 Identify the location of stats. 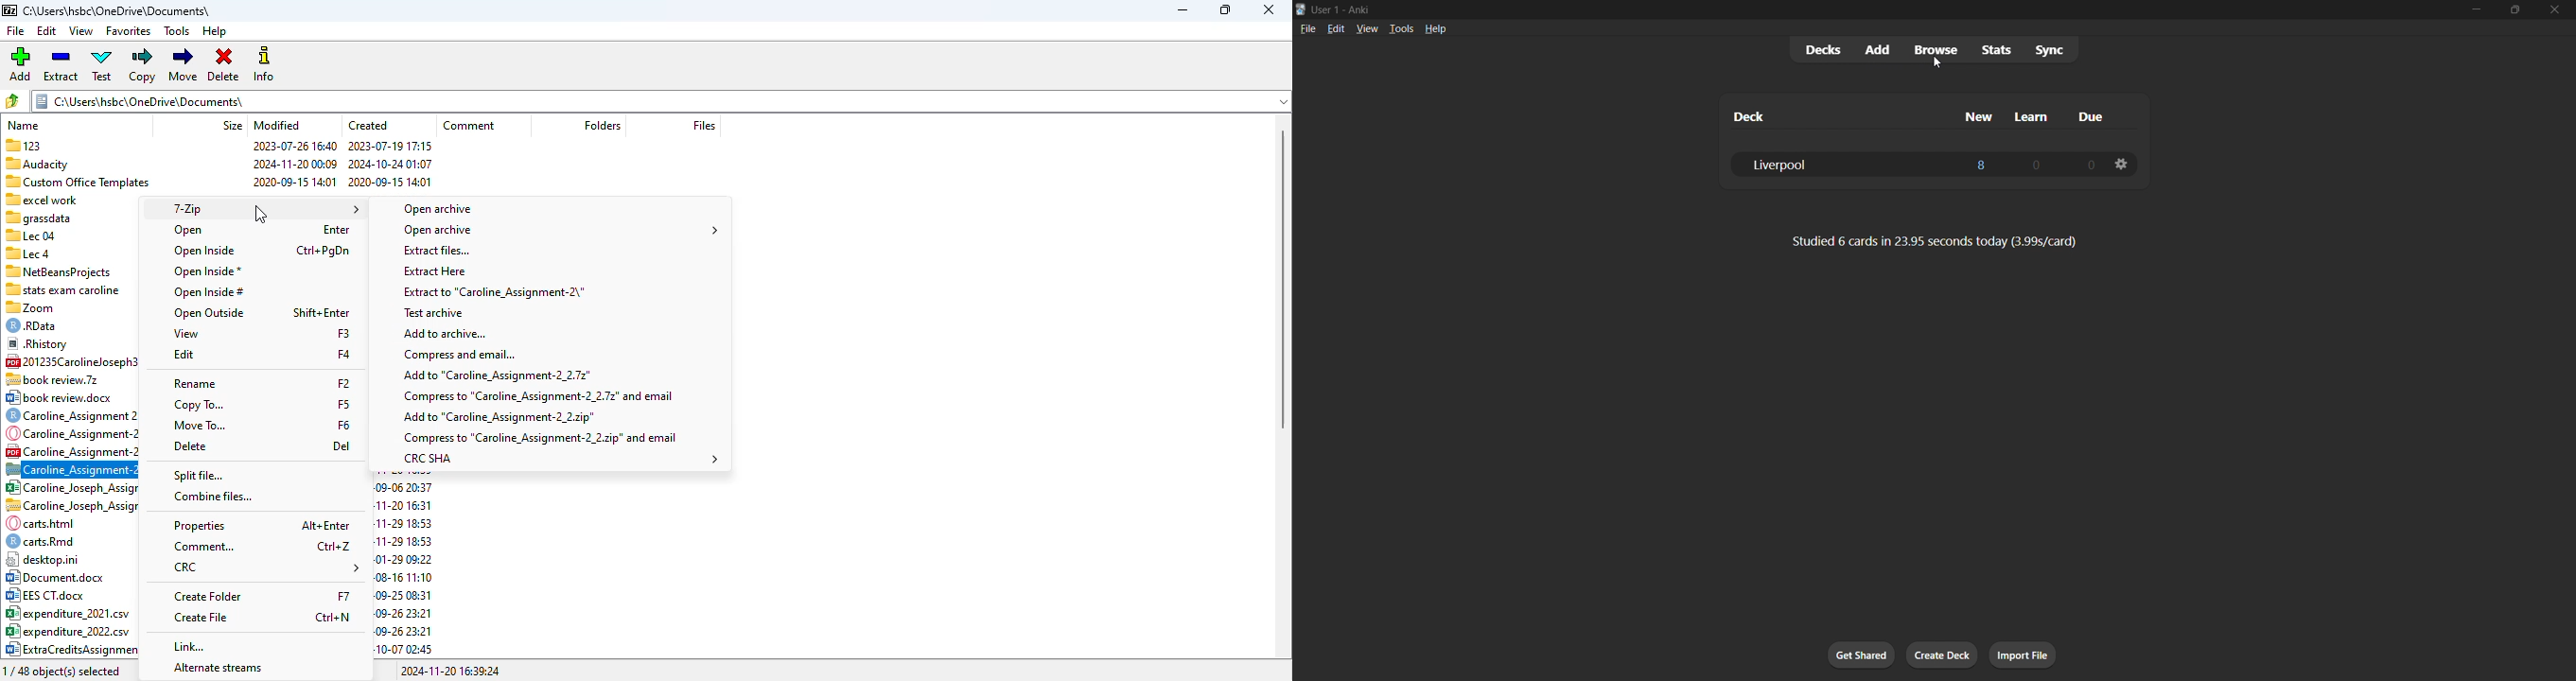
(1997, 50).